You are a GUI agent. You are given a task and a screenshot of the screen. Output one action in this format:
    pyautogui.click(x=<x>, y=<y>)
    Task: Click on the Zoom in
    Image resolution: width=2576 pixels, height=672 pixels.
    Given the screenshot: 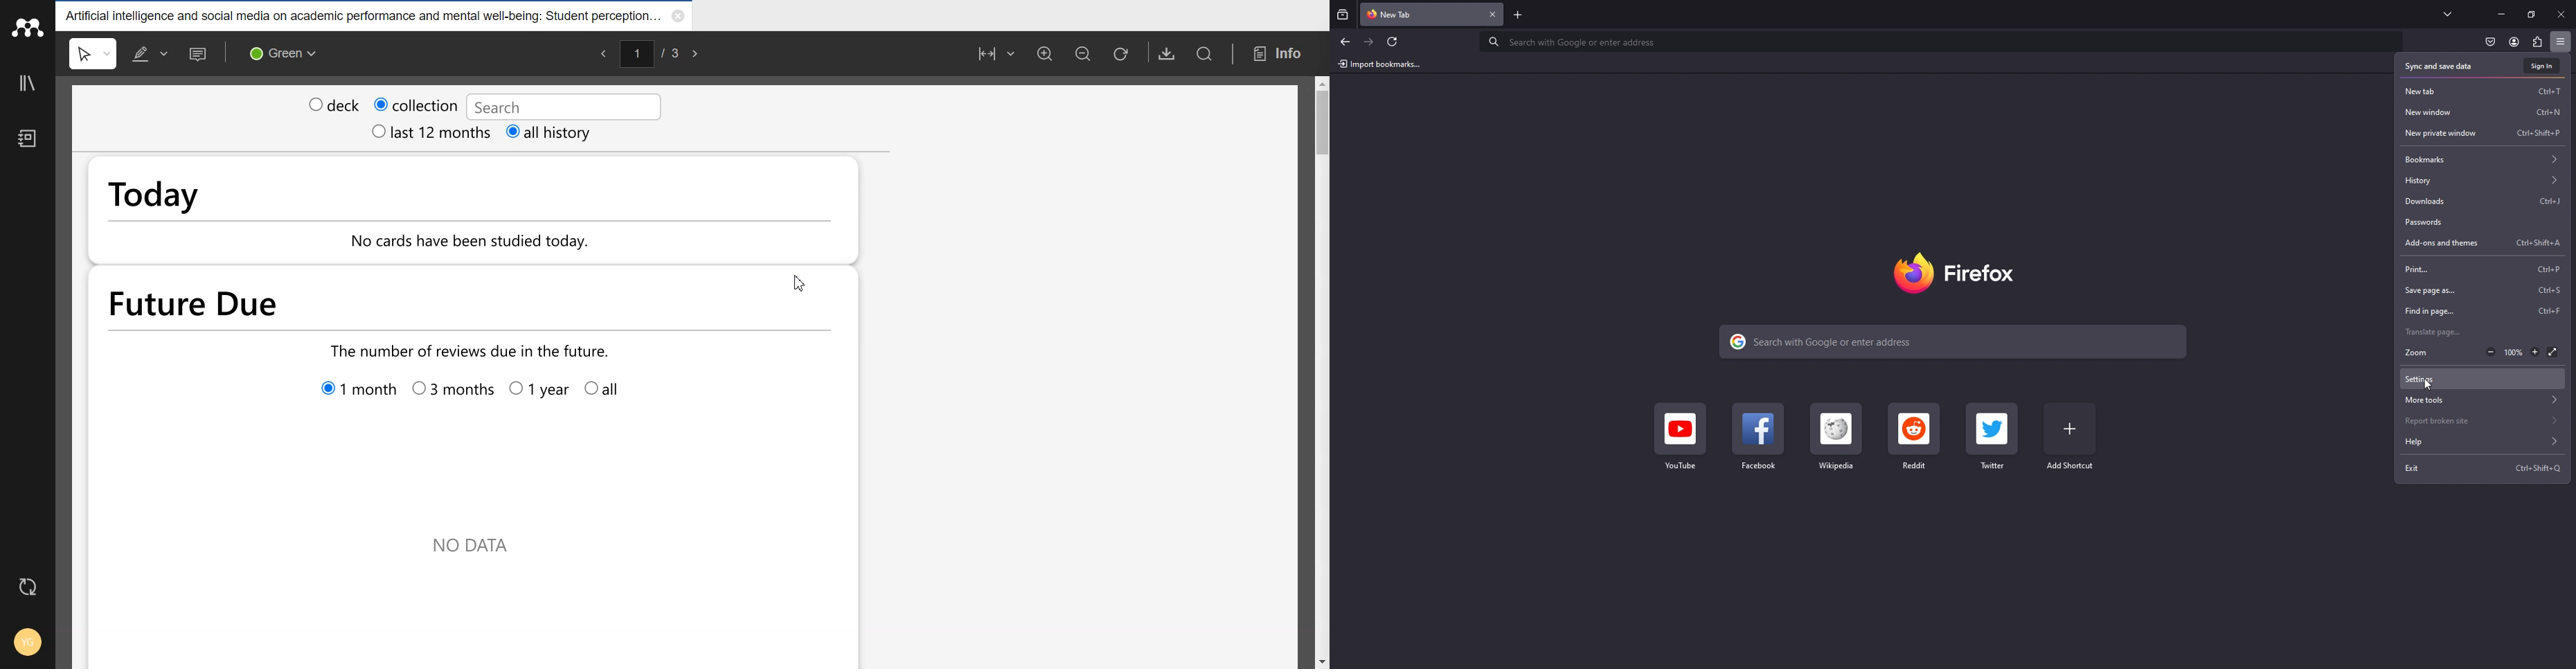 What is the action you would take?
    pyautogui.click(x=1043, y=54)
    